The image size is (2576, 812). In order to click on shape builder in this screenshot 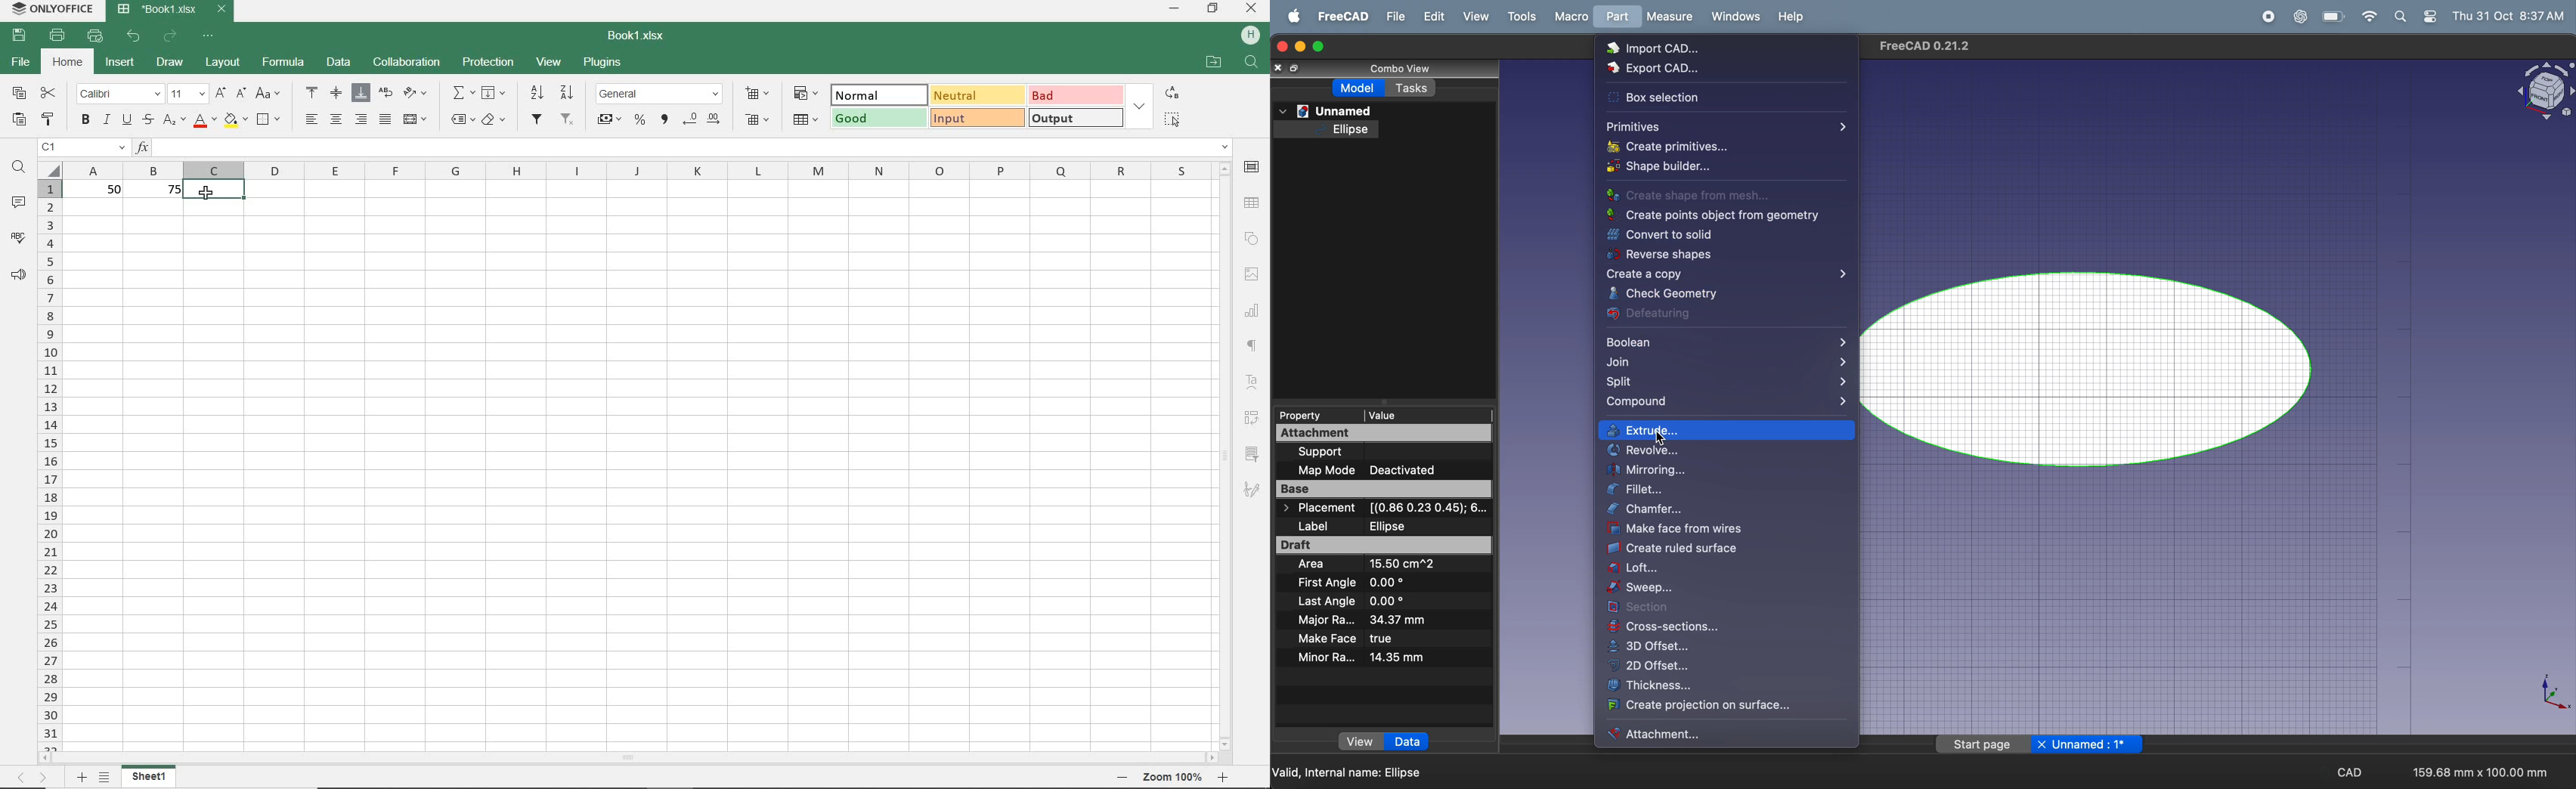, I will do `click(1732, 167)`.